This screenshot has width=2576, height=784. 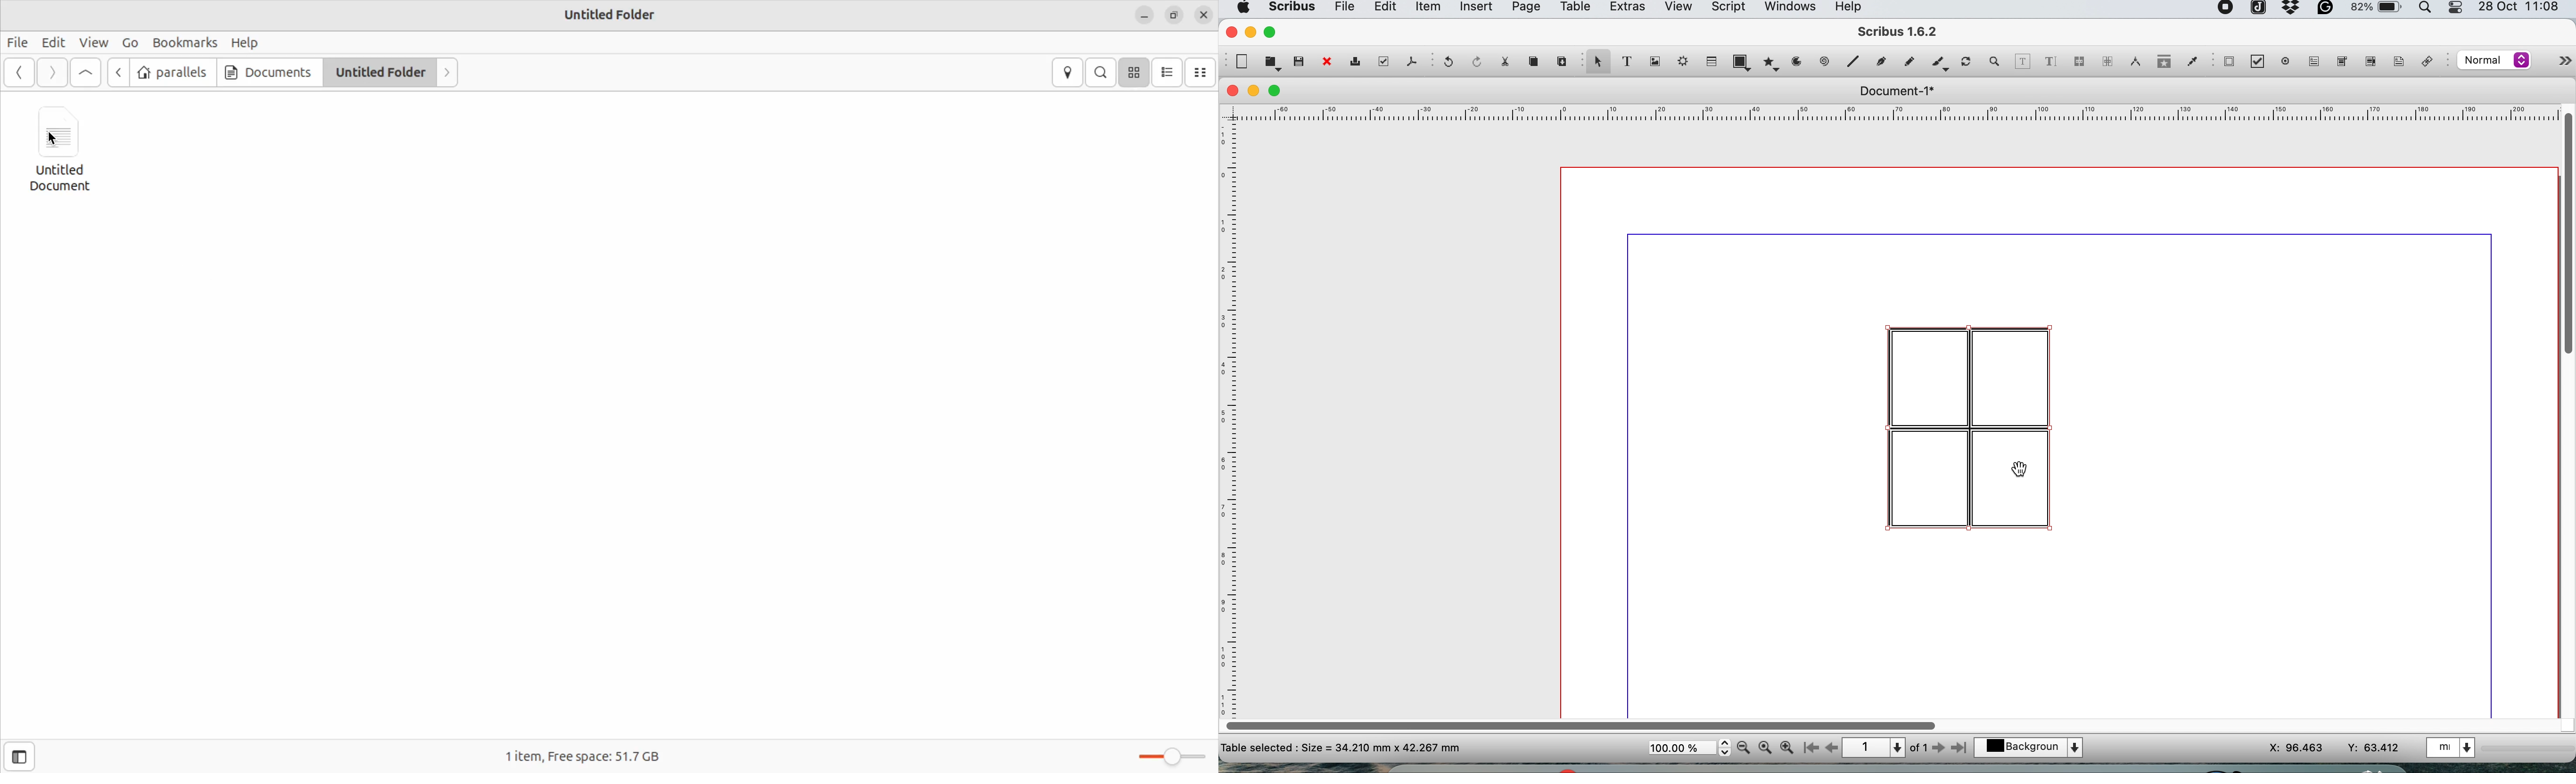 I want to click on go to last page, so click(x=1961, y=747).